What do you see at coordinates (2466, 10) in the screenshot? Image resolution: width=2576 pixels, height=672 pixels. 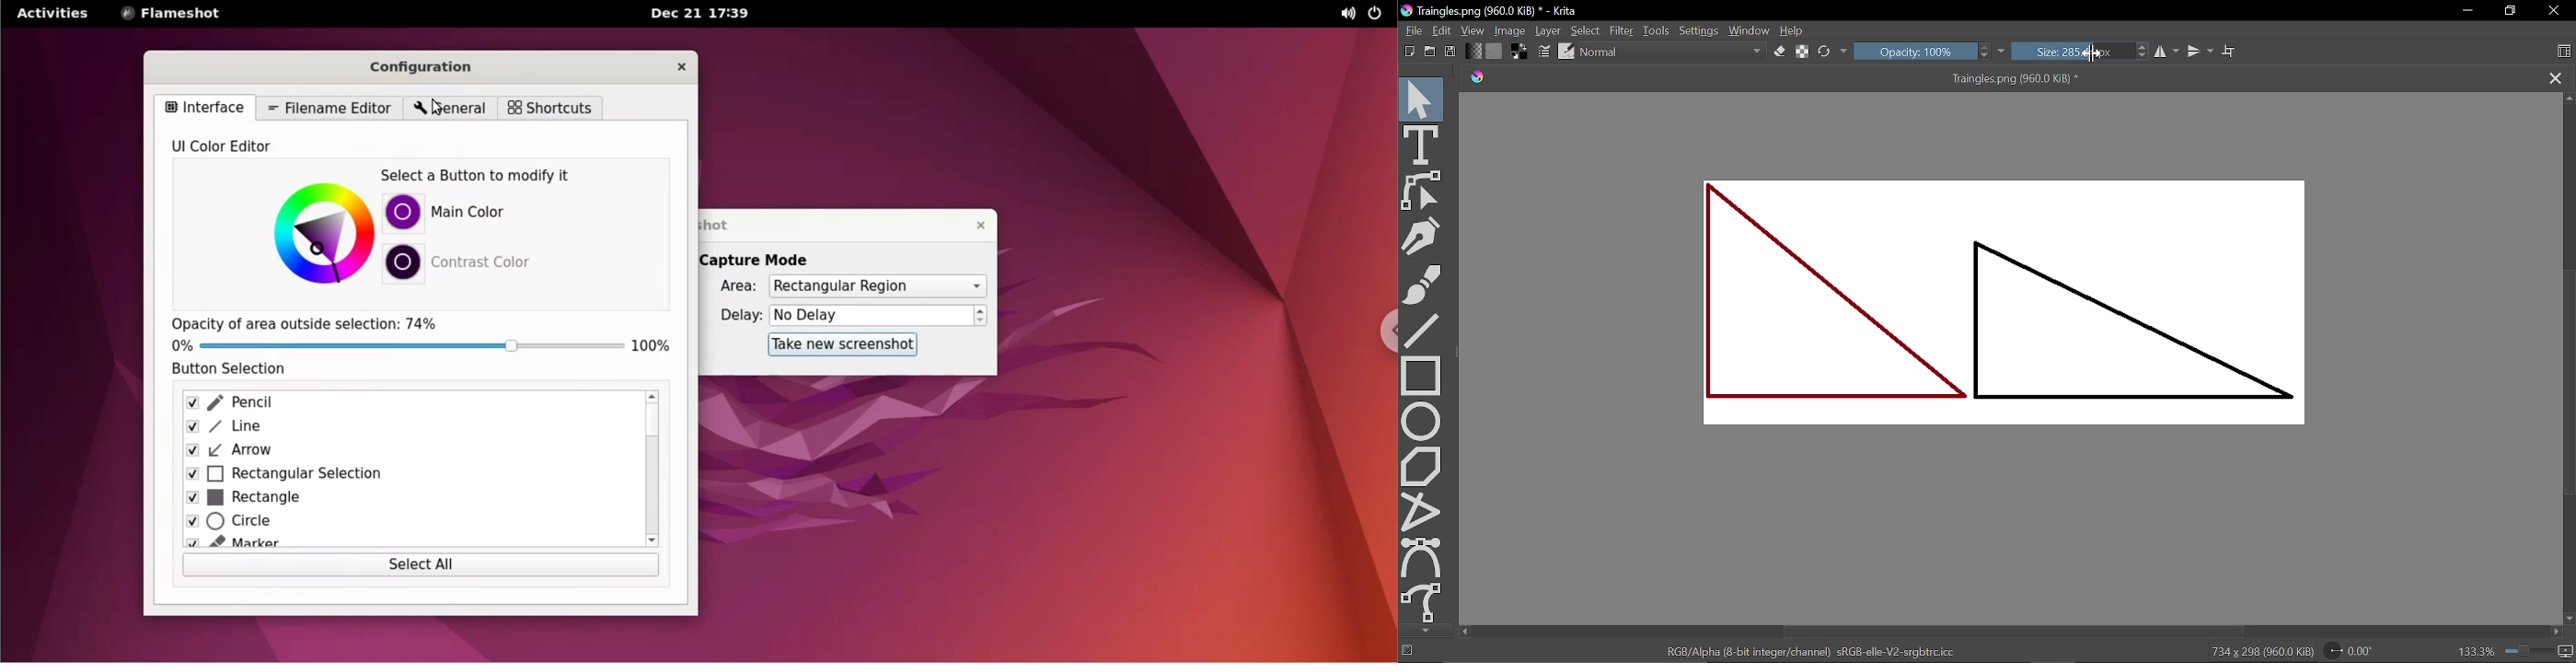 I see `Minimize` at bounding box center [2466, 10].